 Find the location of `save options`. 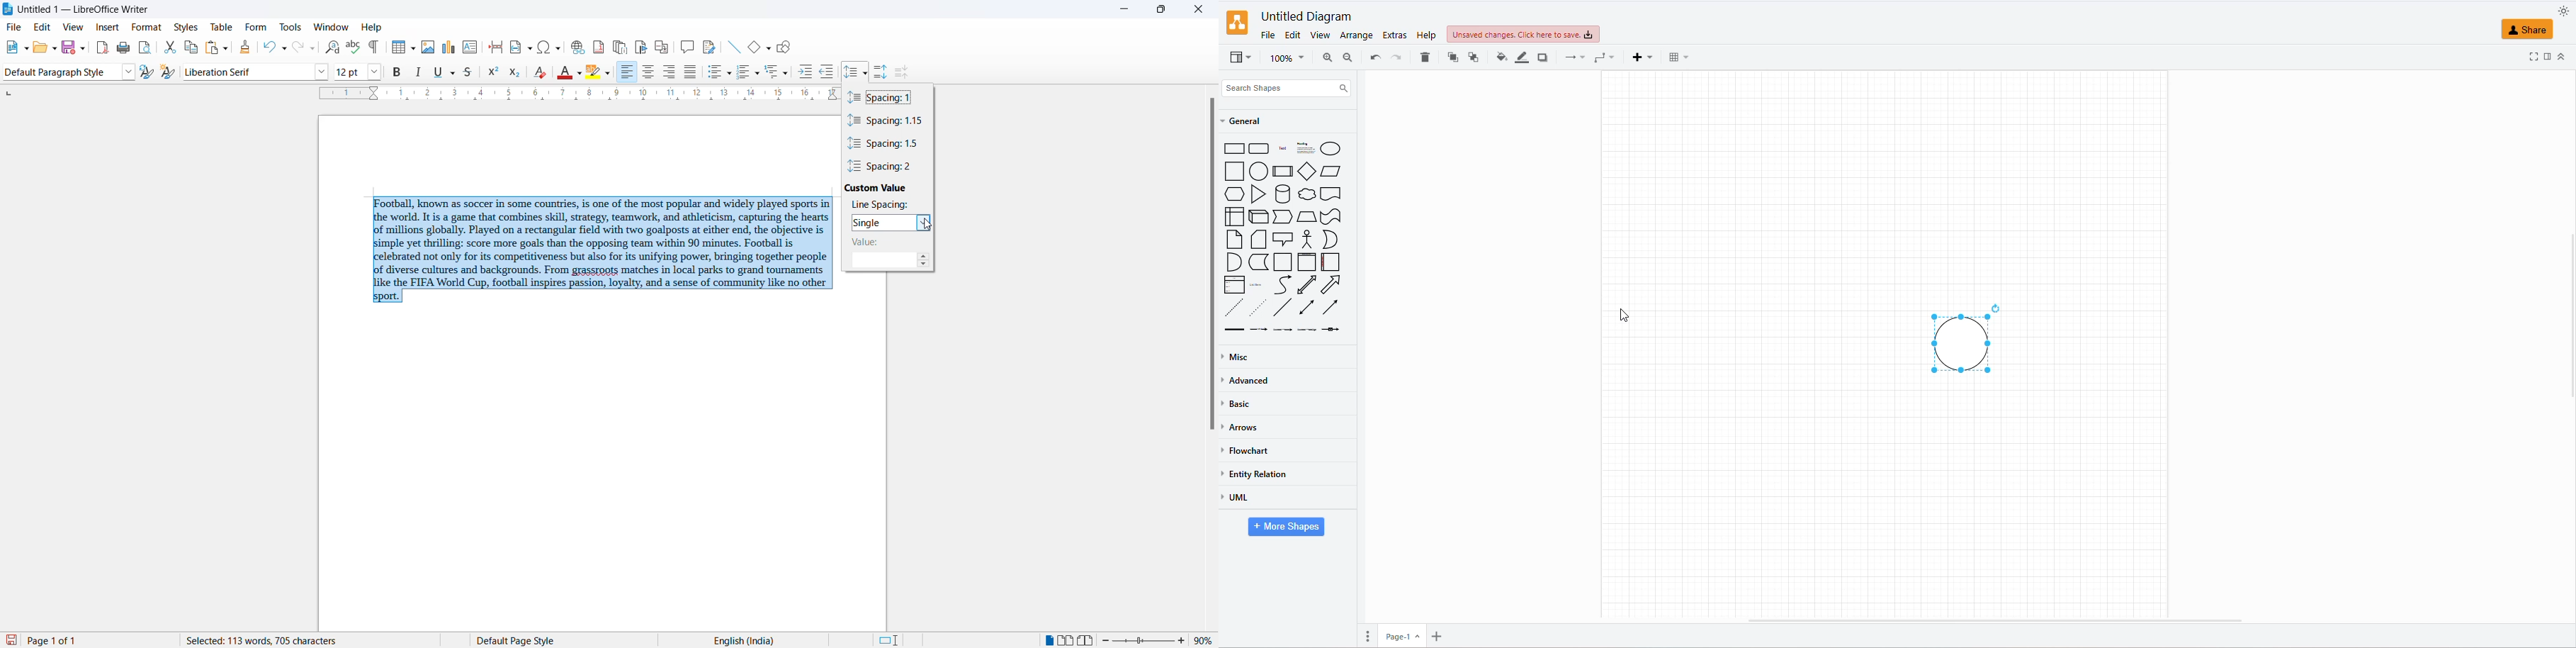

save options is located at coordinates (81, 50).